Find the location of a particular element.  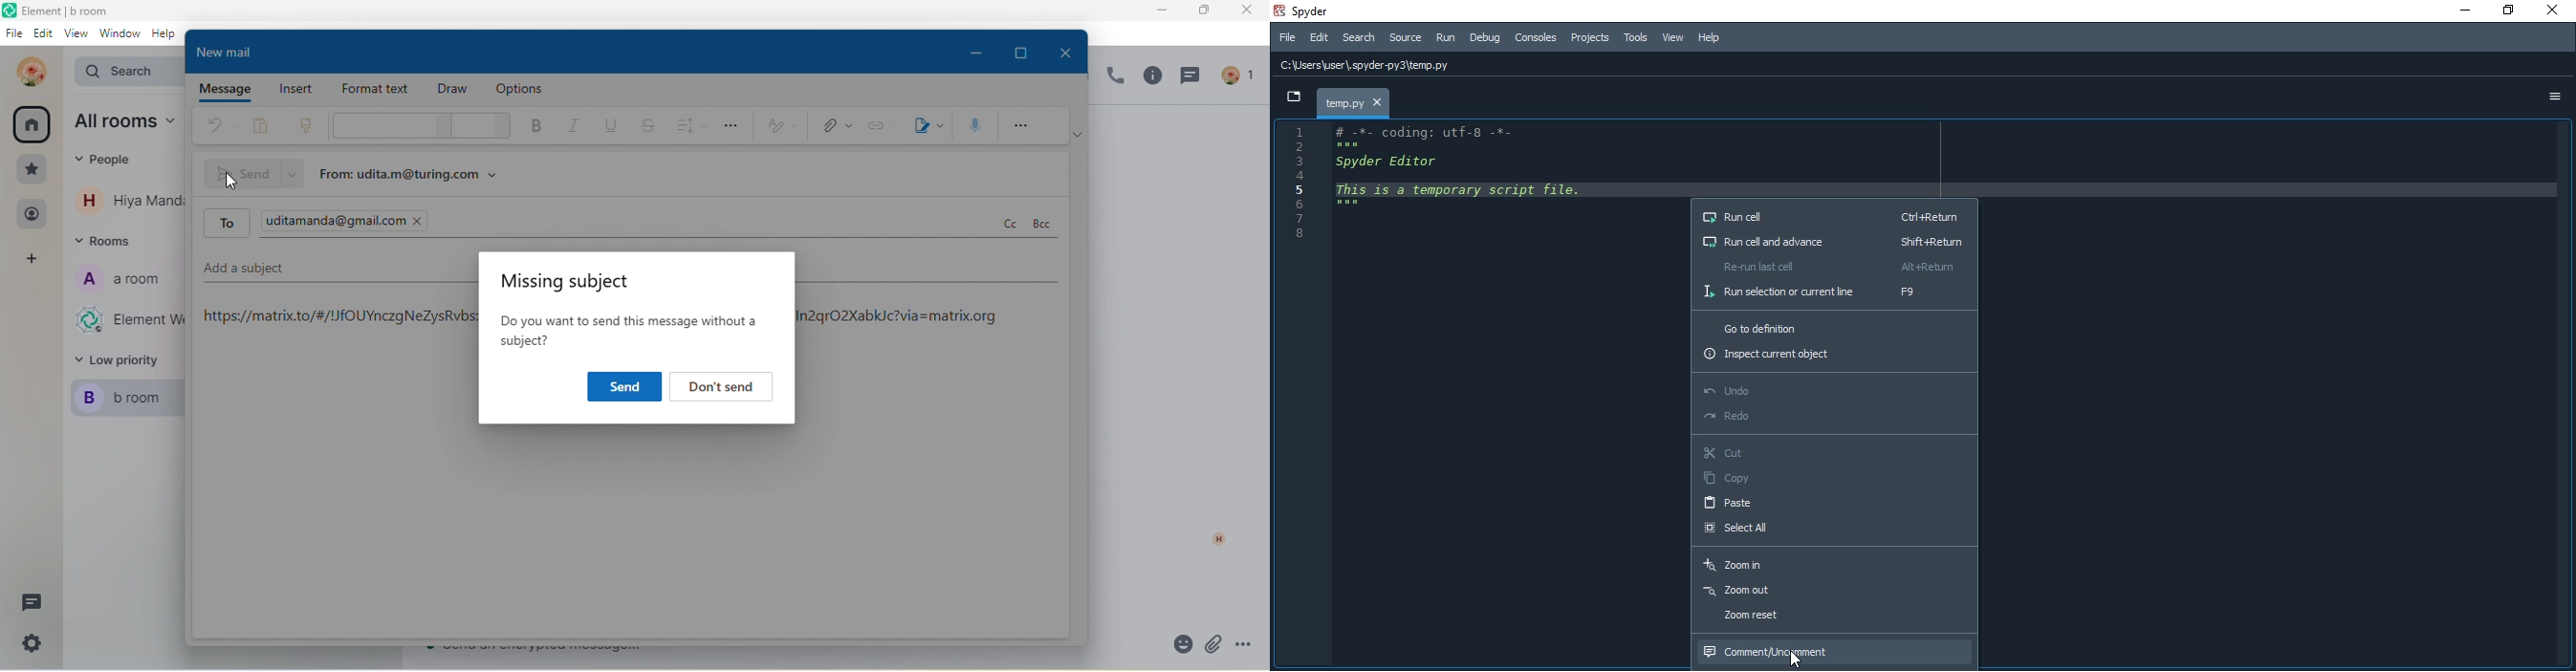

from udita.m@turing.com is located at coordinates (417, 176).